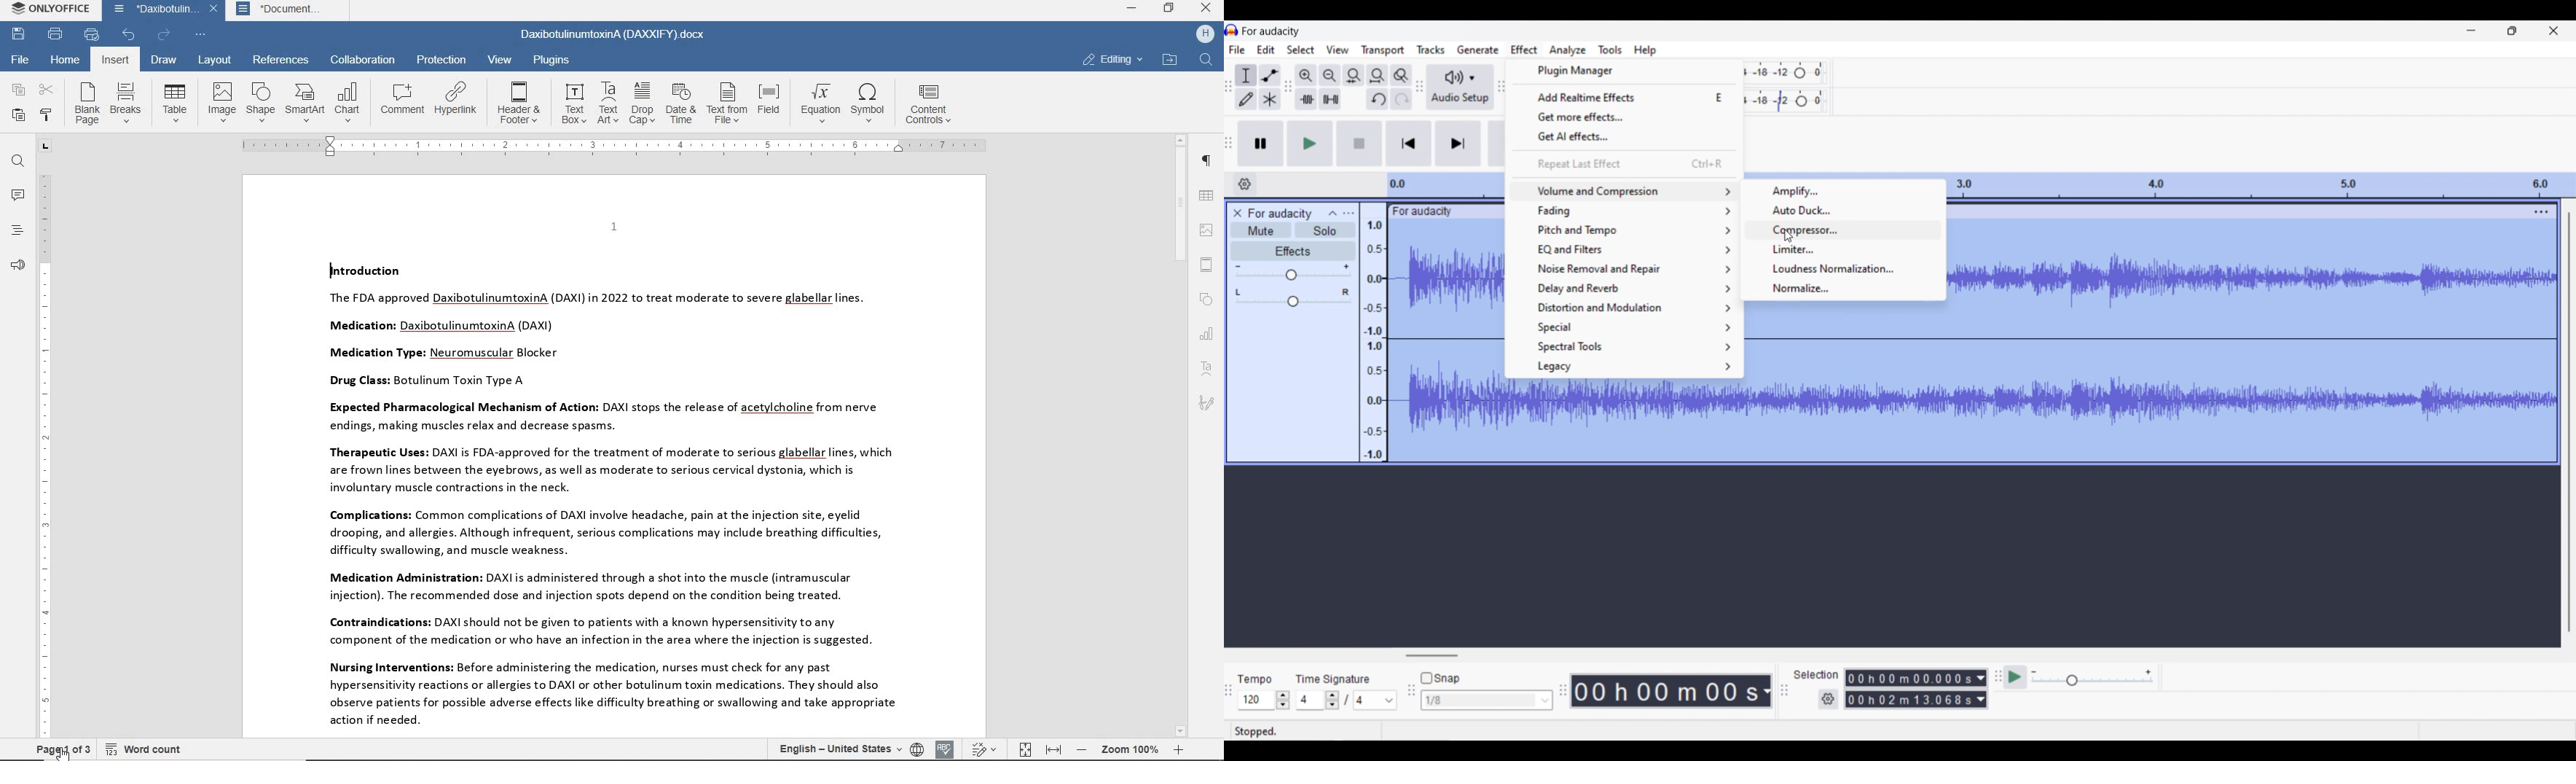 The height and width of the screenshot is (784, 2576). Describe the element at coordinates (933, 104) in the screenshot. I see `content controls` at that location.